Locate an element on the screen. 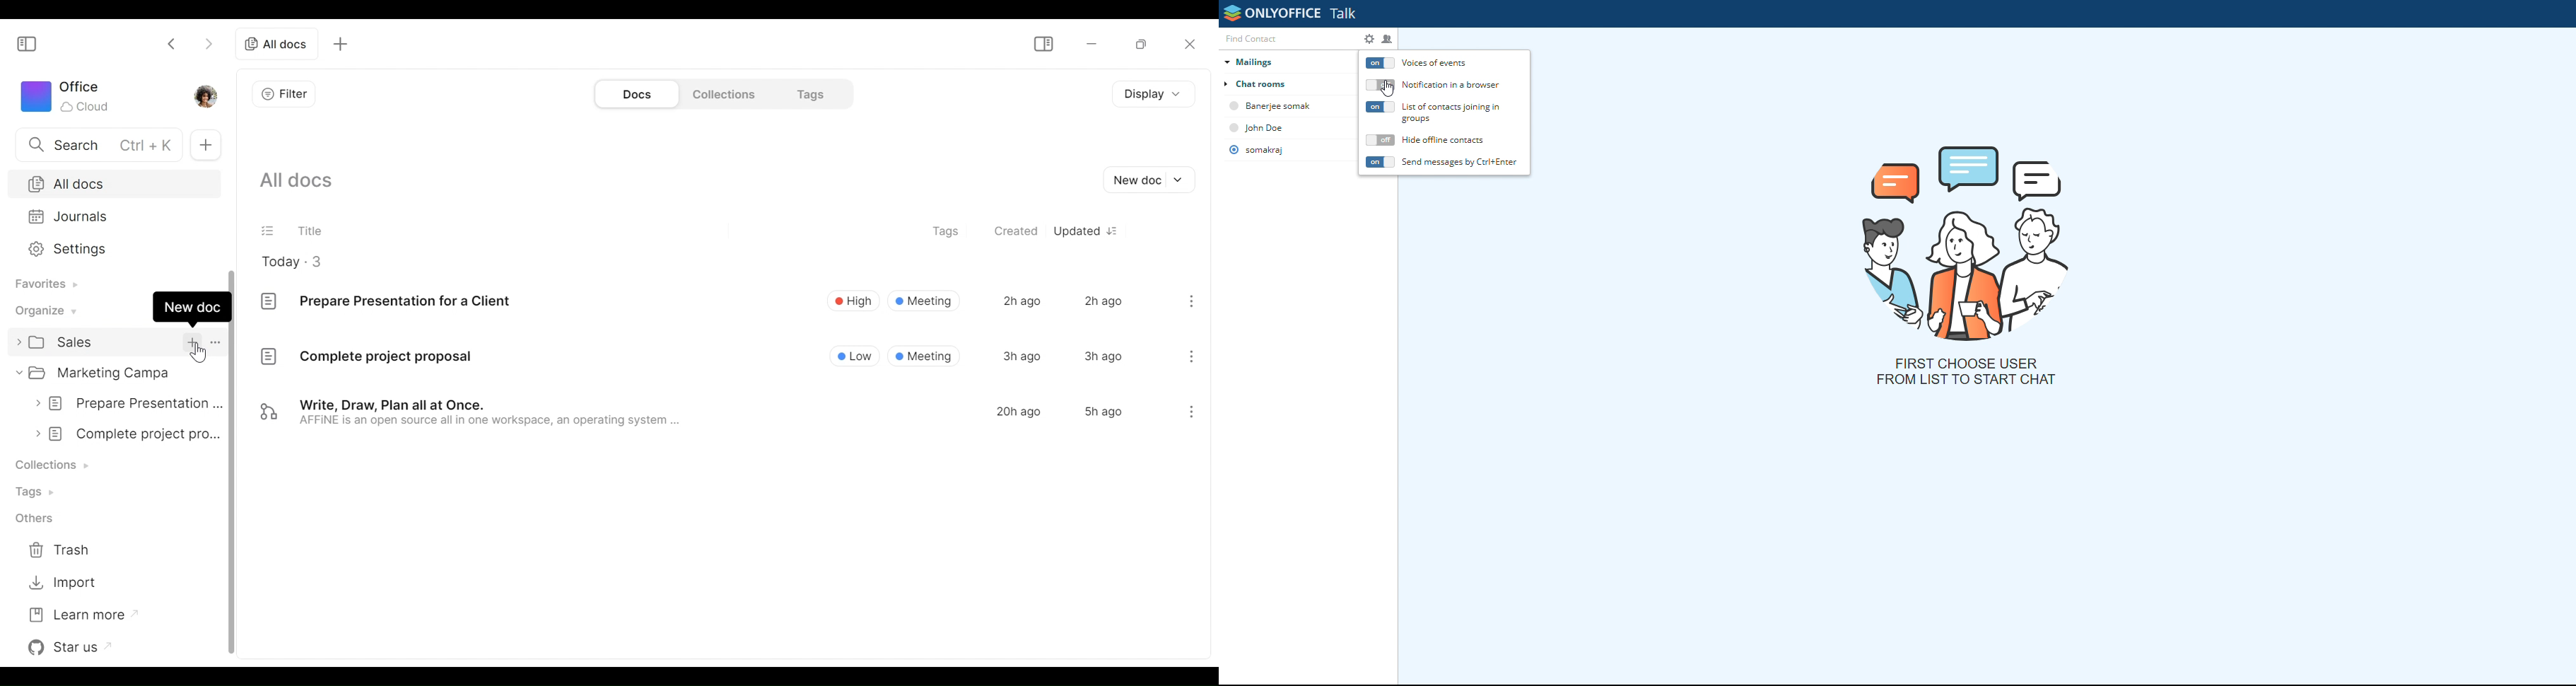 Image resolution: width=2576 pixels, height=700 pixels. New Tab is located at coordinates (206, 145).